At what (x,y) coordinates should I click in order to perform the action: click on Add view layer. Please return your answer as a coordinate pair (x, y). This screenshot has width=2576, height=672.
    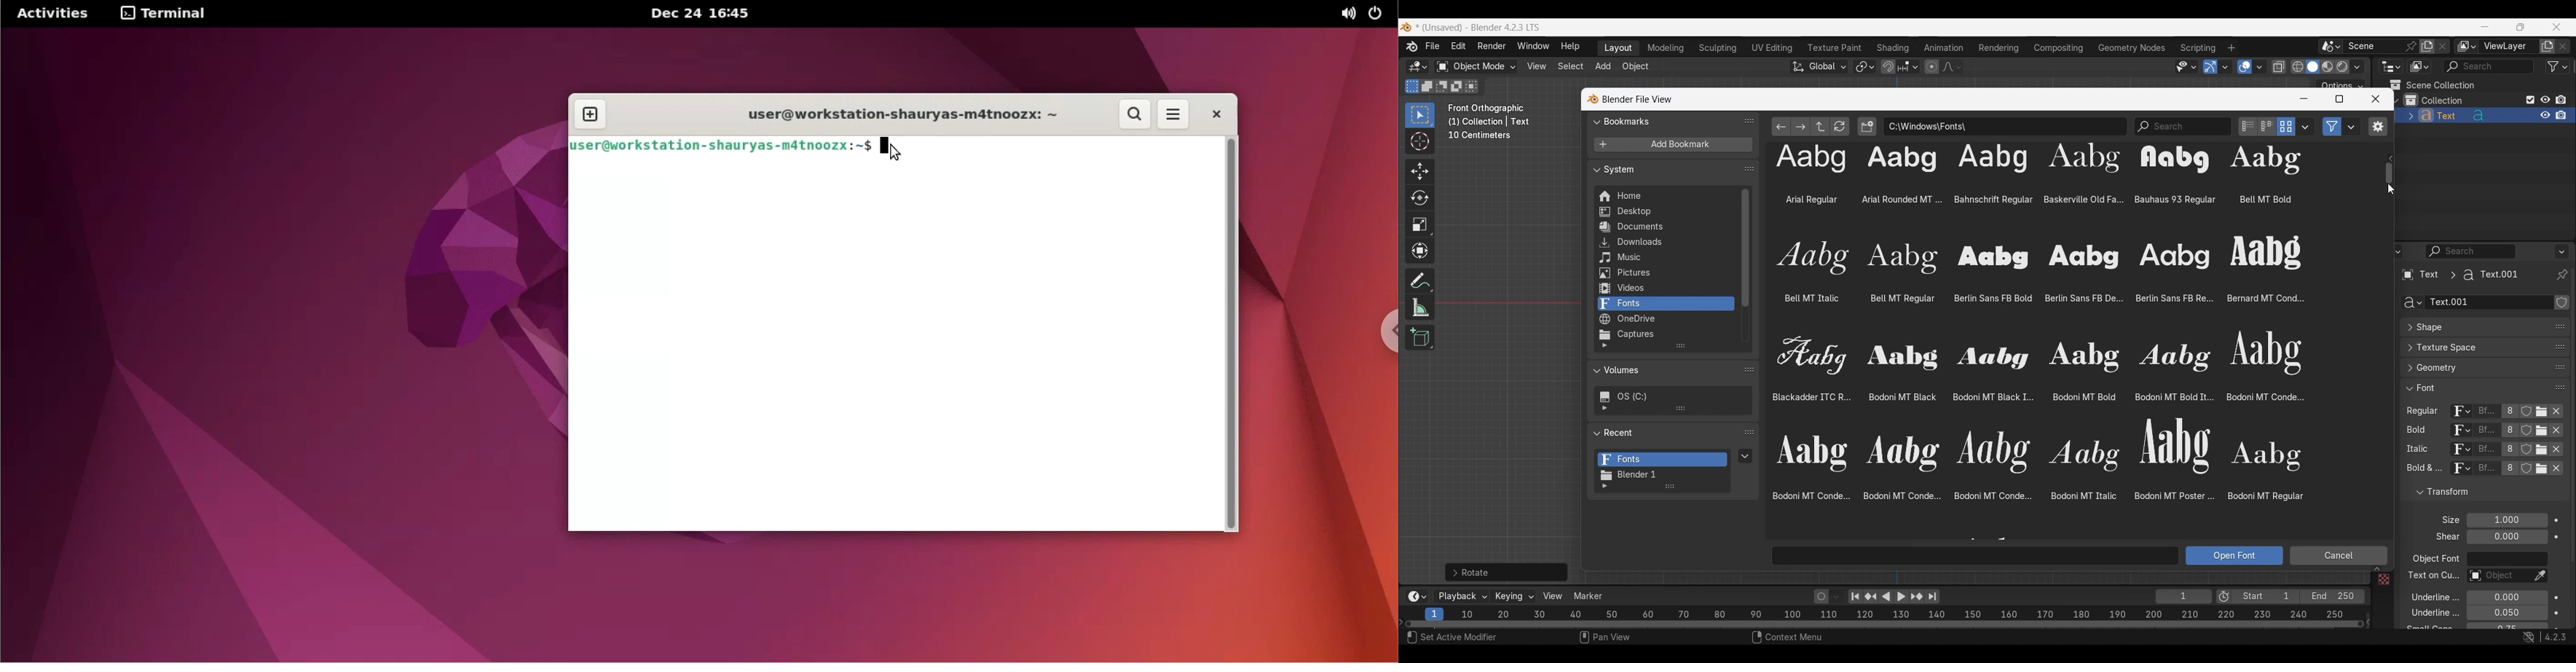
    Looking at the image, I should click on (2548, 47).